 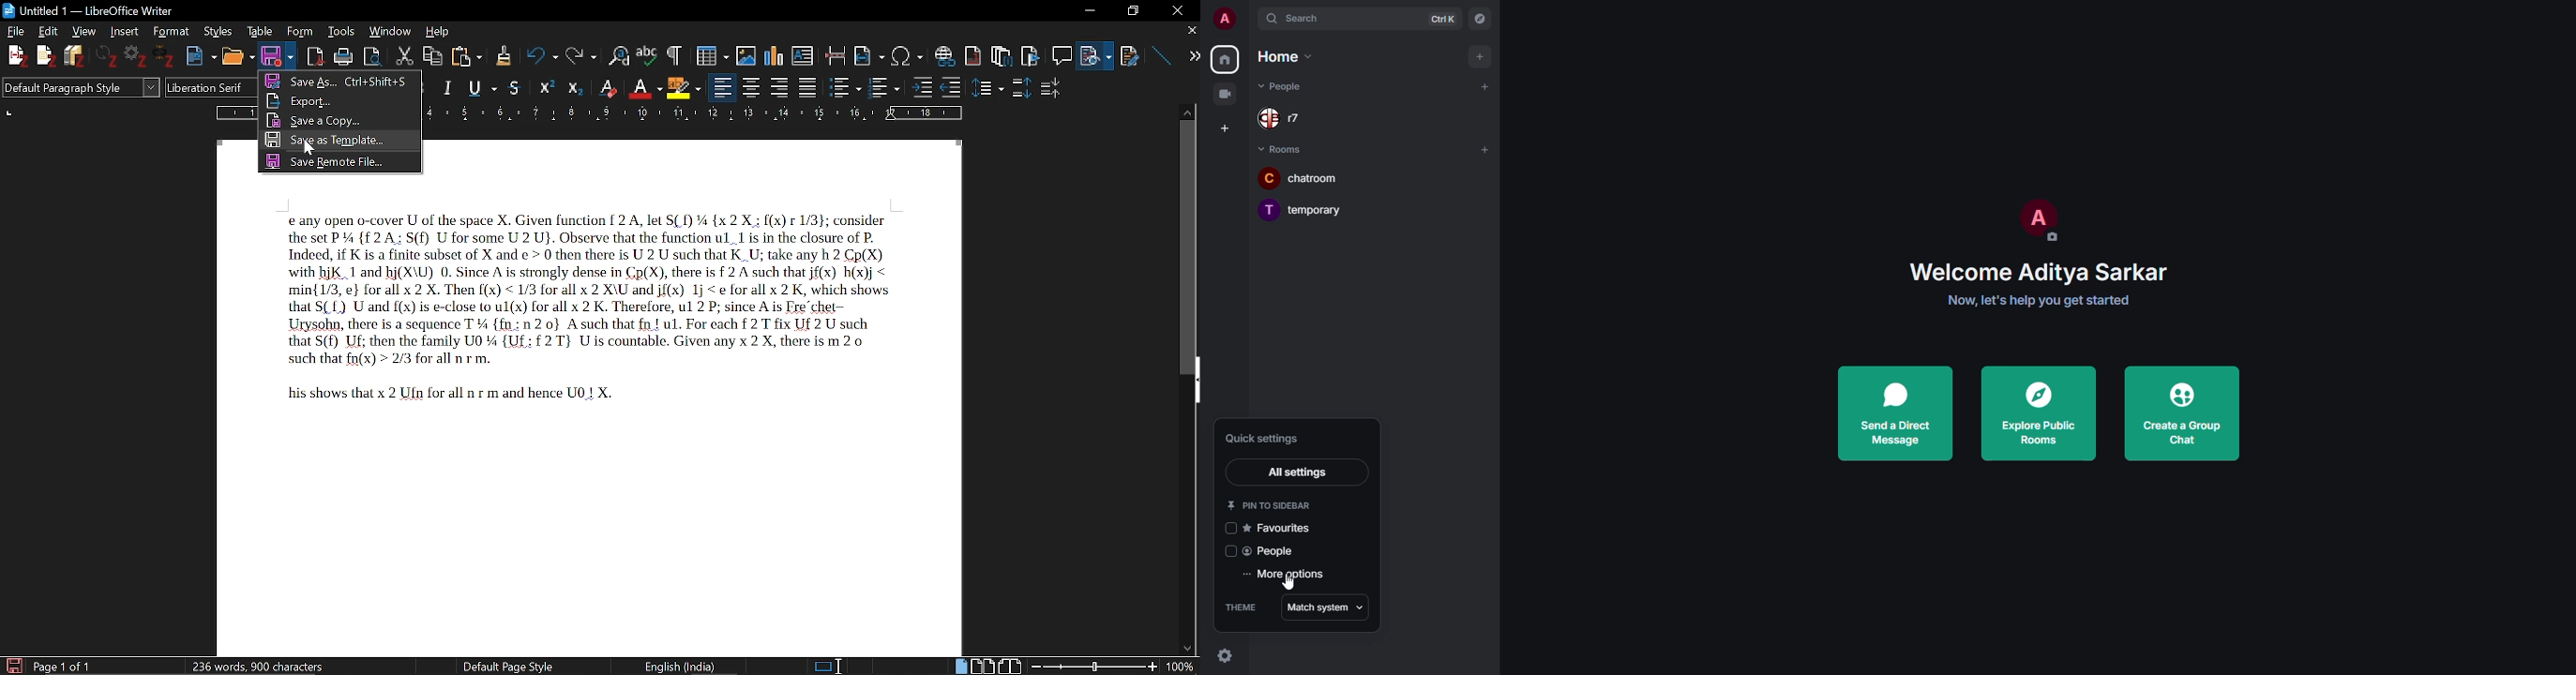 I want to click on Save Files, so click(x=77, y=56).